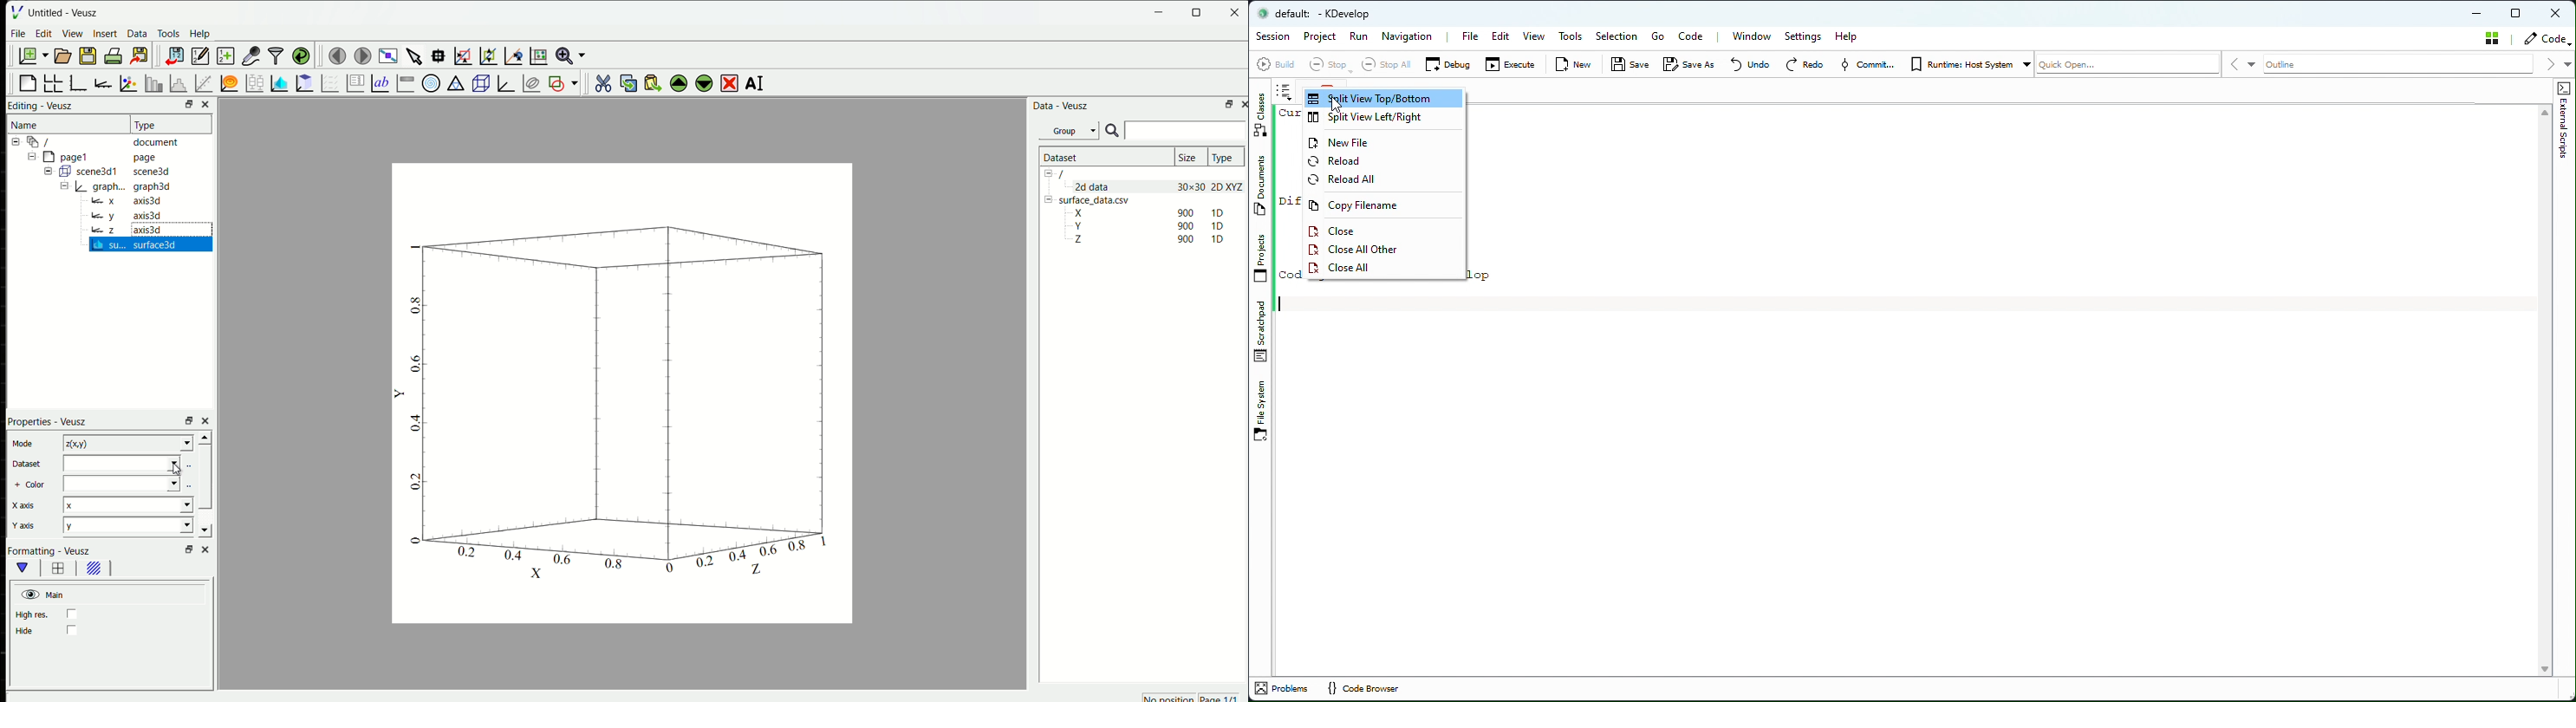  Describe the element at coordinates (25, 125) in the screenshot. I see `Name` at that location.